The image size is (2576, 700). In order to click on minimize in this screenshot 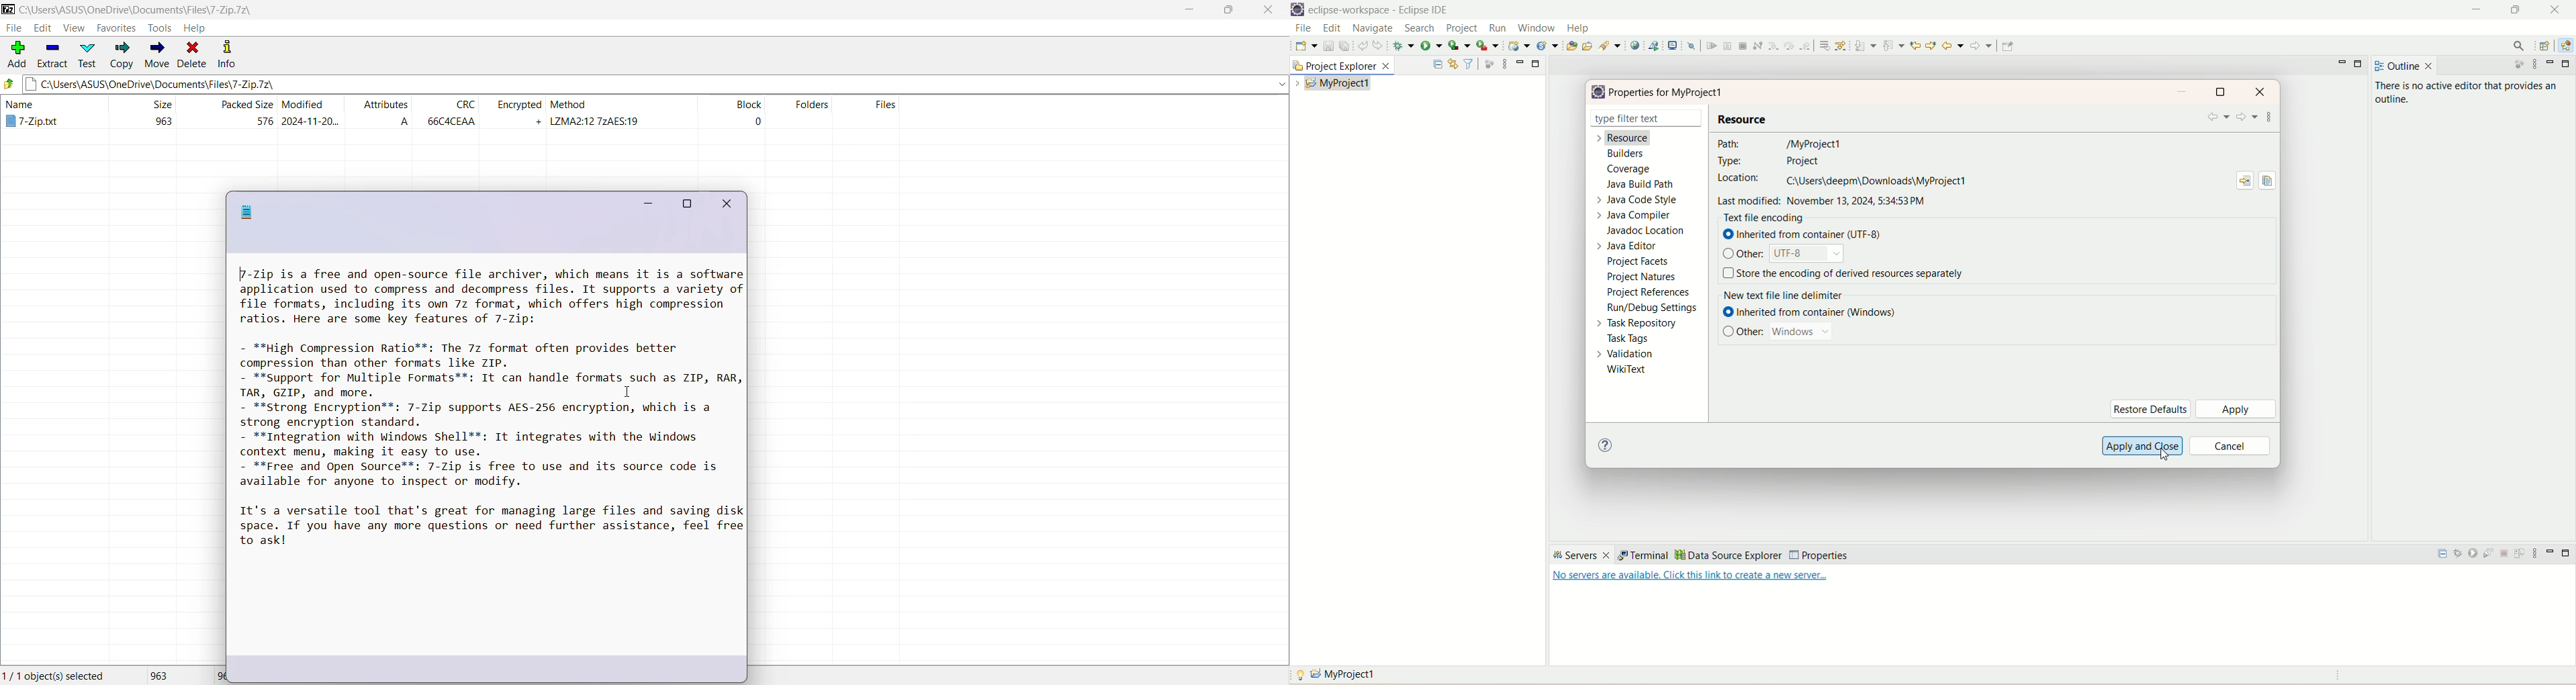, I will do `click(1519, 62)`.